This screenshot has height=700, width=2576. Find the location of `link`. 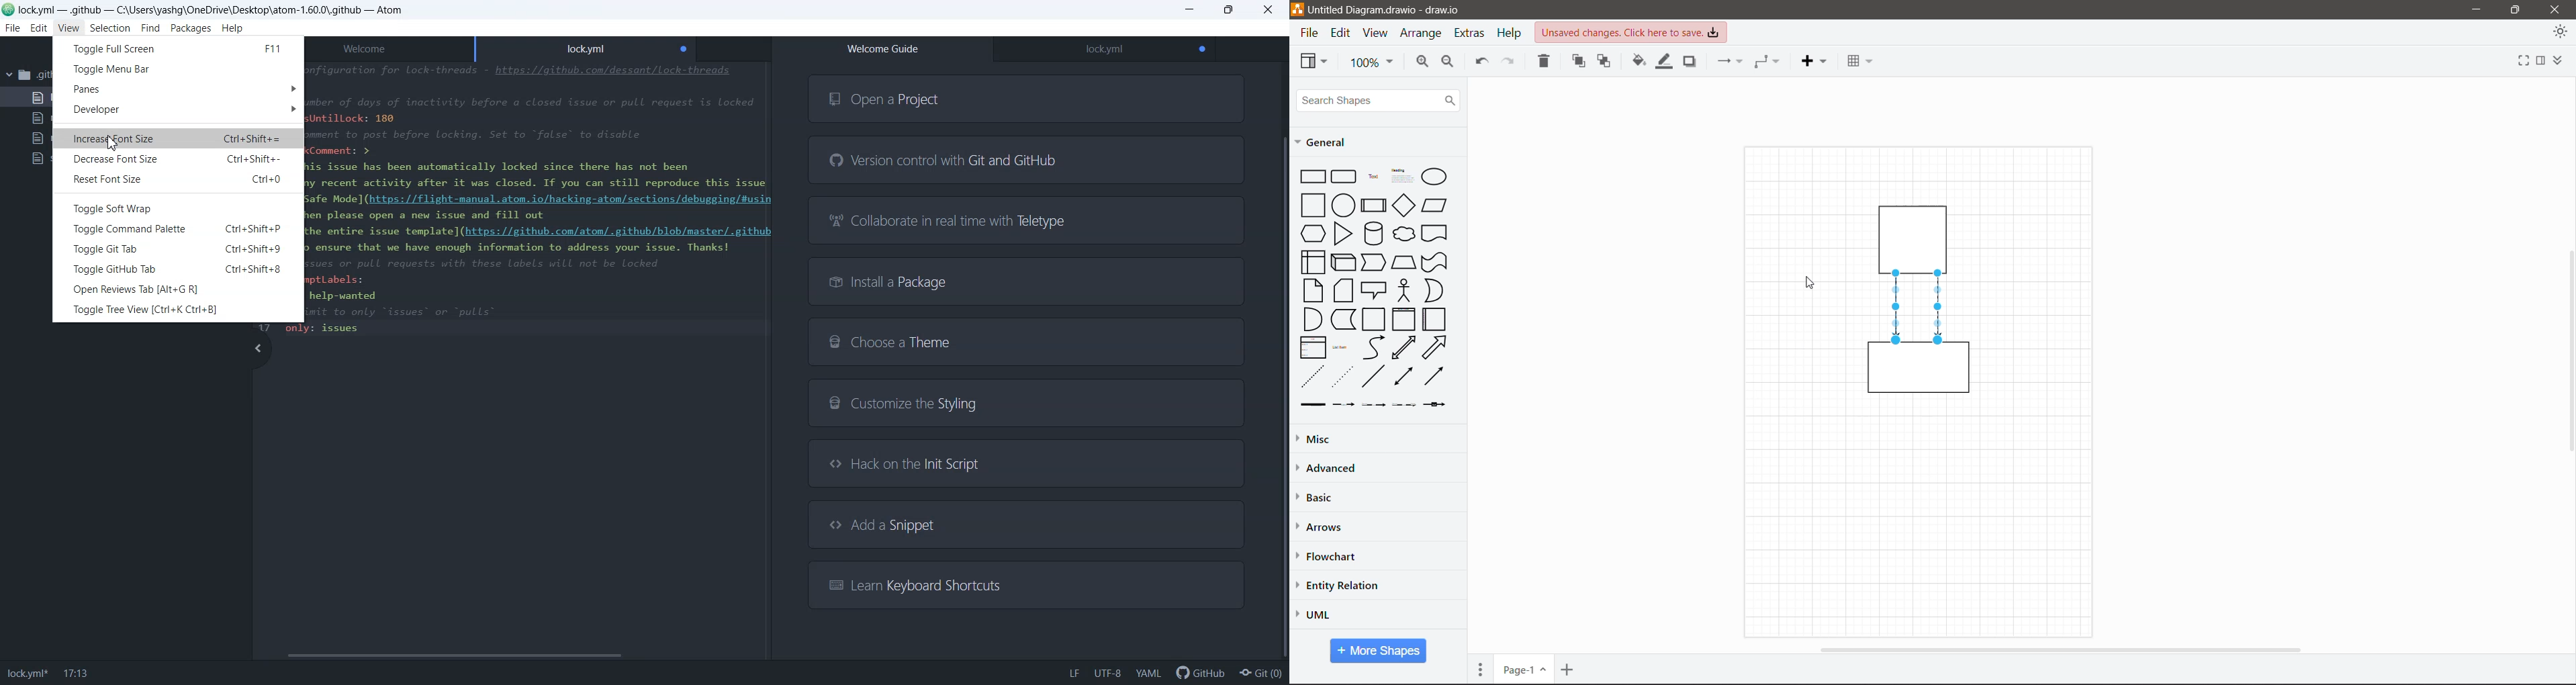

link is located at coordinates (1310, 405).